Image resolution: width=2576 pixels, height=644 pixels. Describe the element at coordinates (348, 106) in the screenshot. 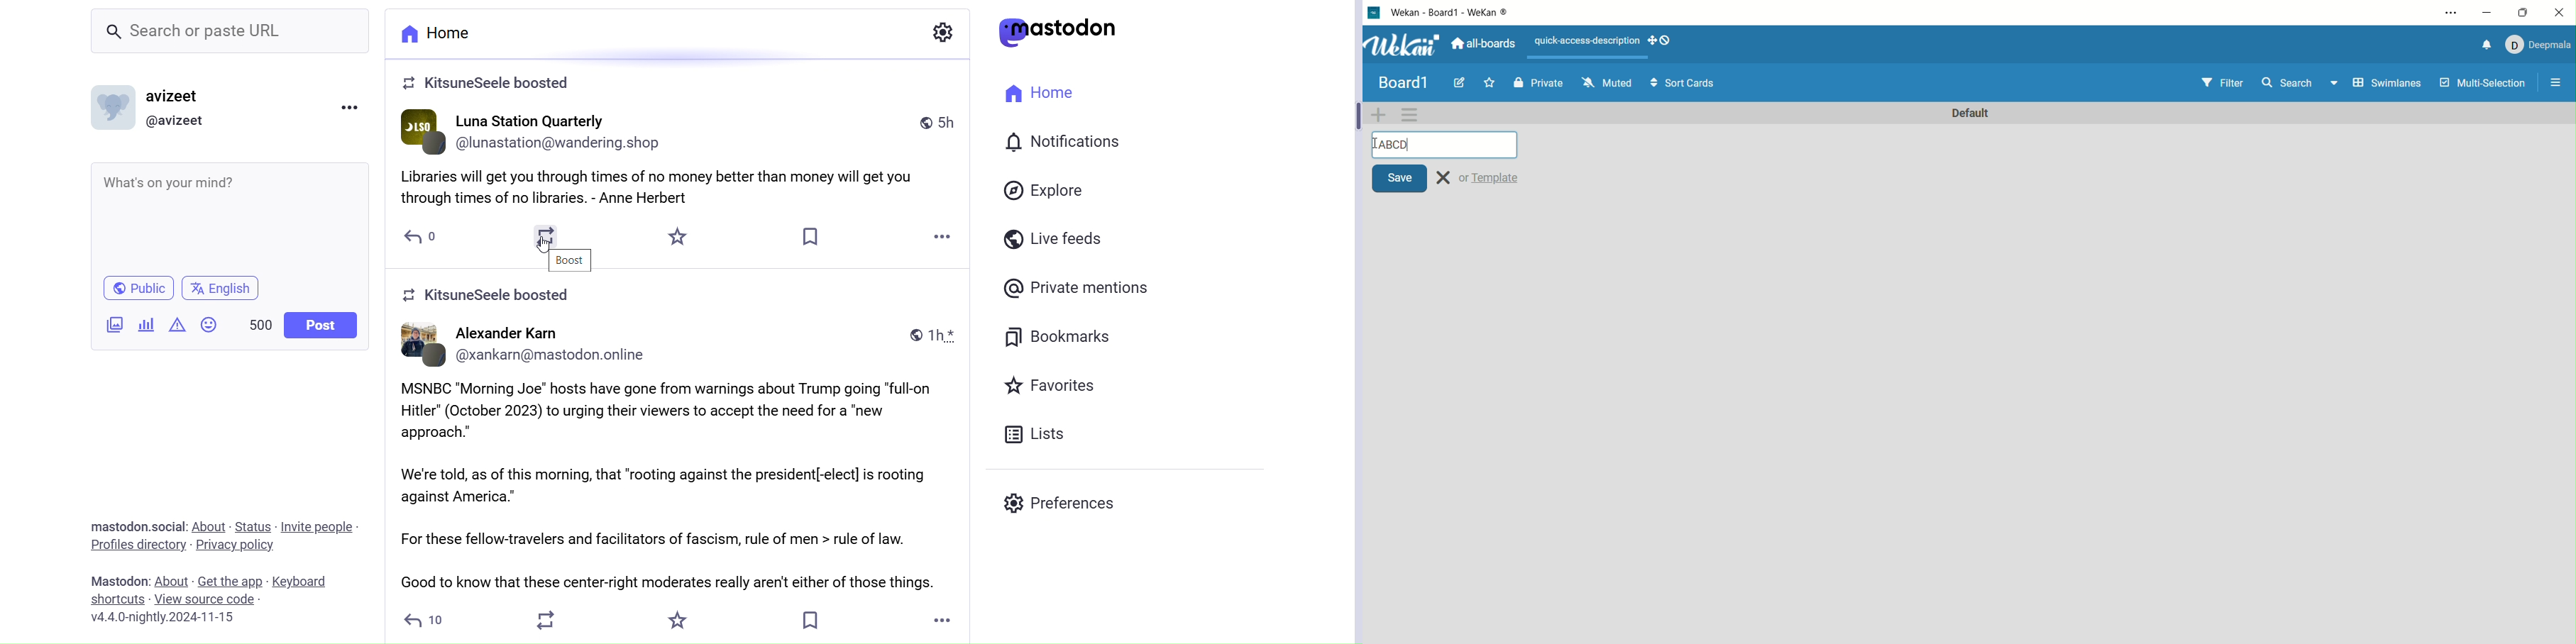

I see `Menu` at that location.